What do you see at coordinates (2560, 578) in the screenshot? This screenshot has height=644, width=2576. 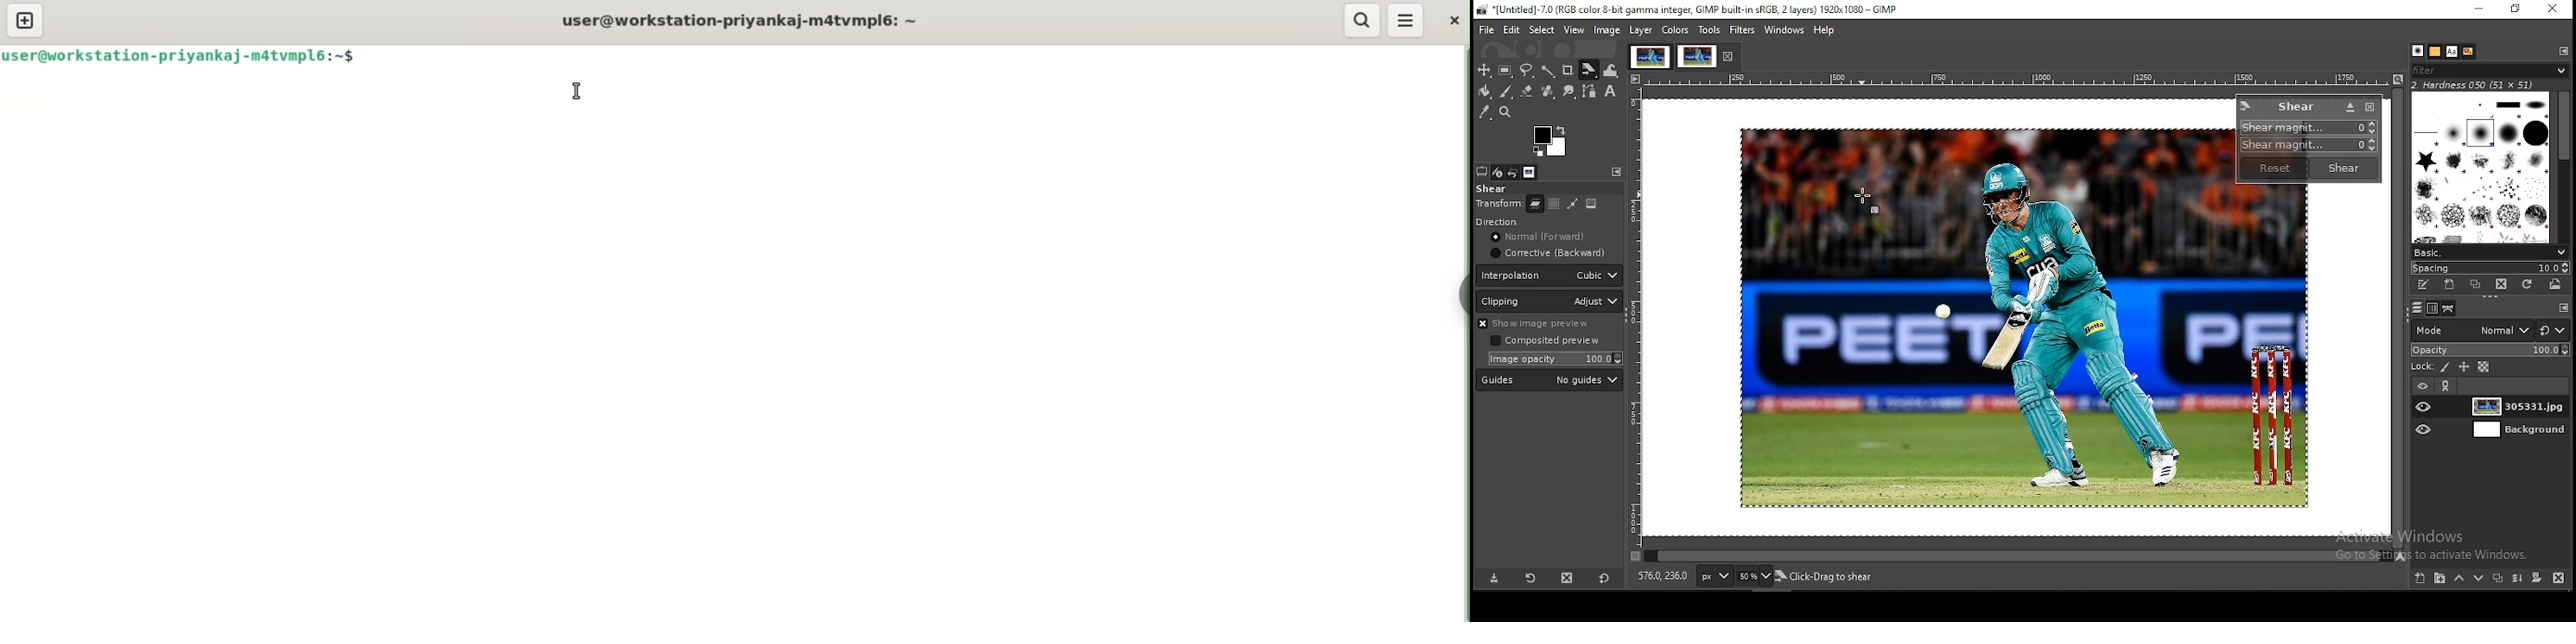 I see `delete layer` at bounding box center [2560, 578].